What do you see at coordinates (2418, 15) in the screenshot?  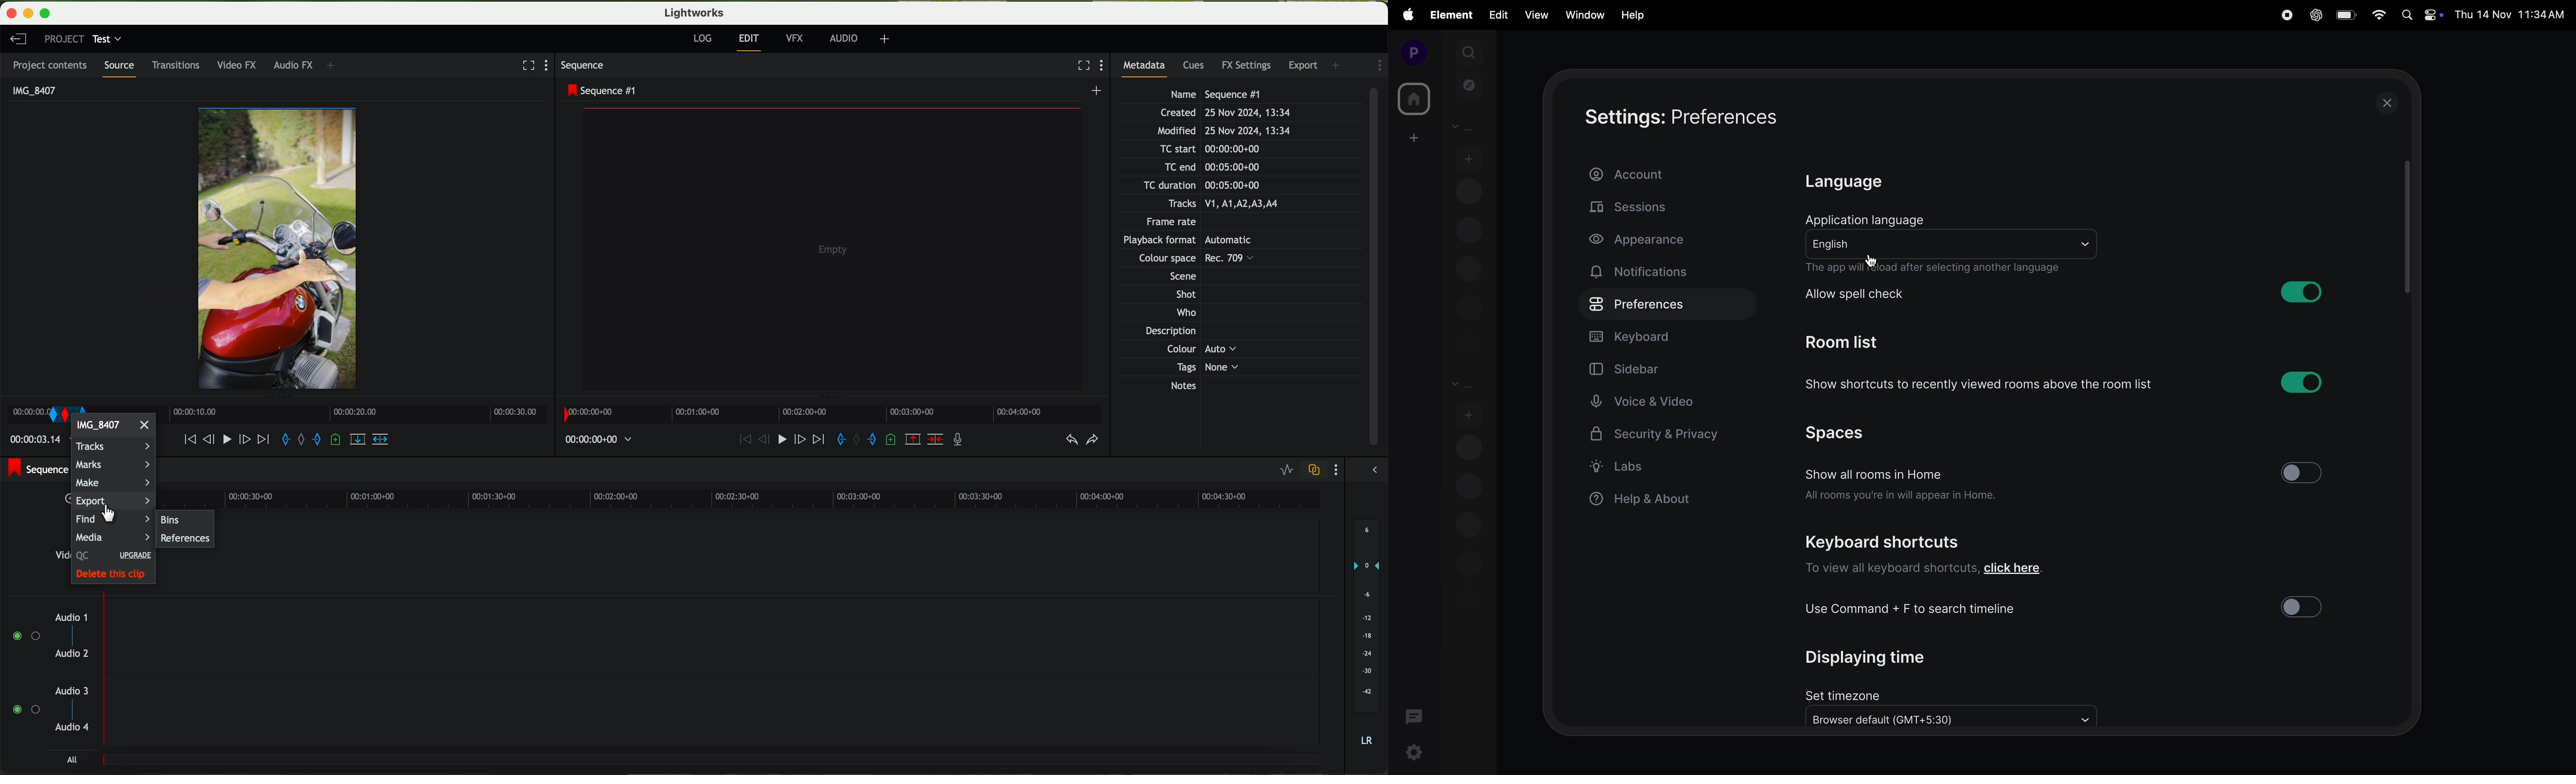 I see `apple widgets` at bounding box center [2418, 15].